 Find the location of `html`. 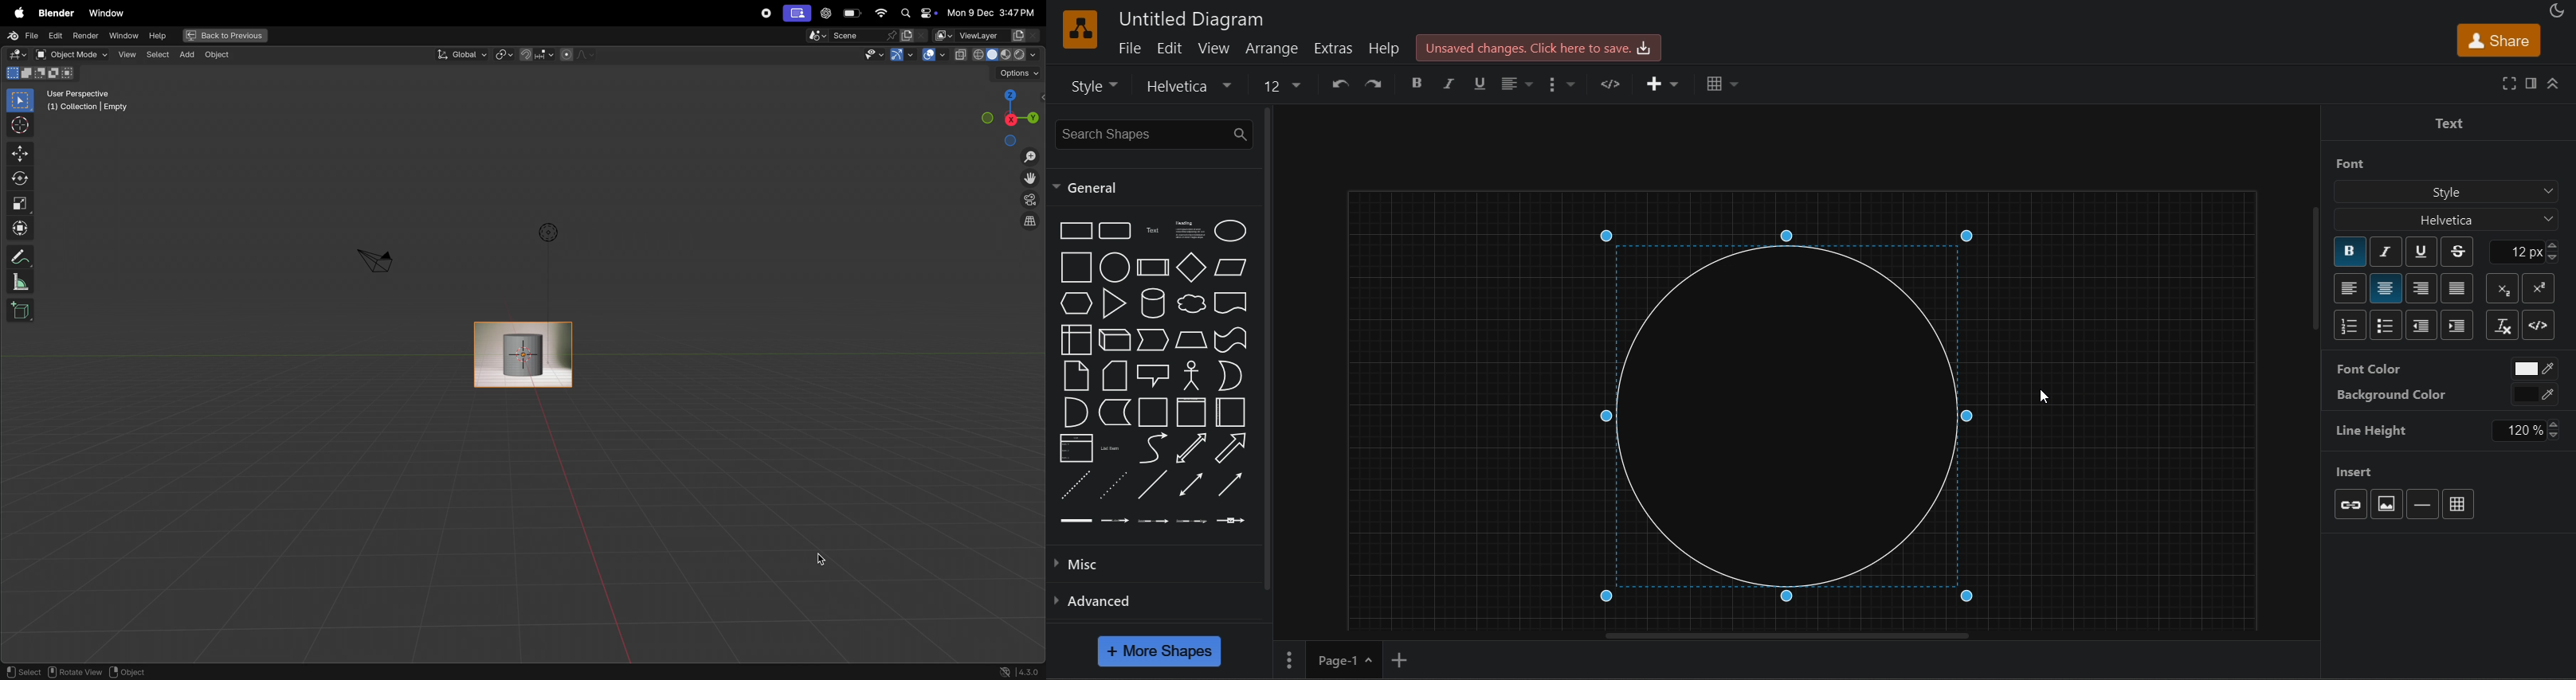

html is located at coordinates (2539, 325).